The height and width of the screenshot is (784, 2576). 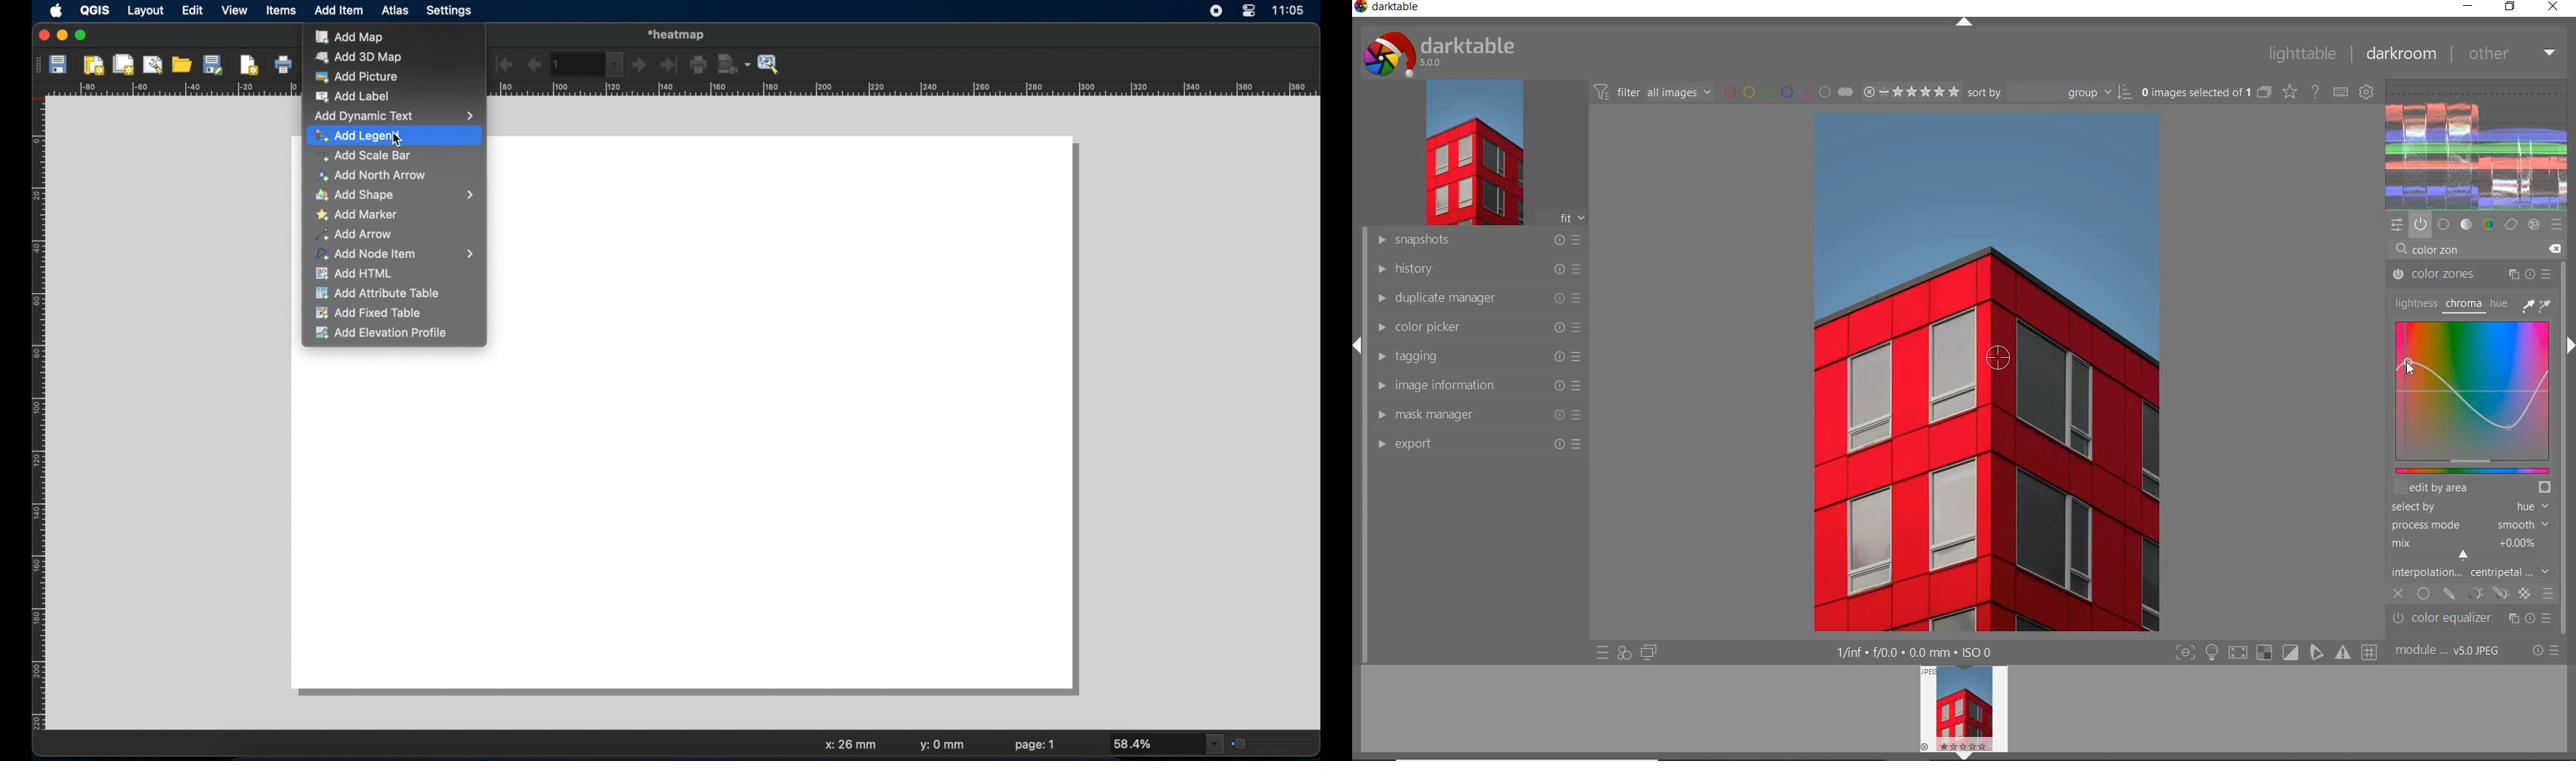 I want to click on mask manager, so click(x=1477, y=414).